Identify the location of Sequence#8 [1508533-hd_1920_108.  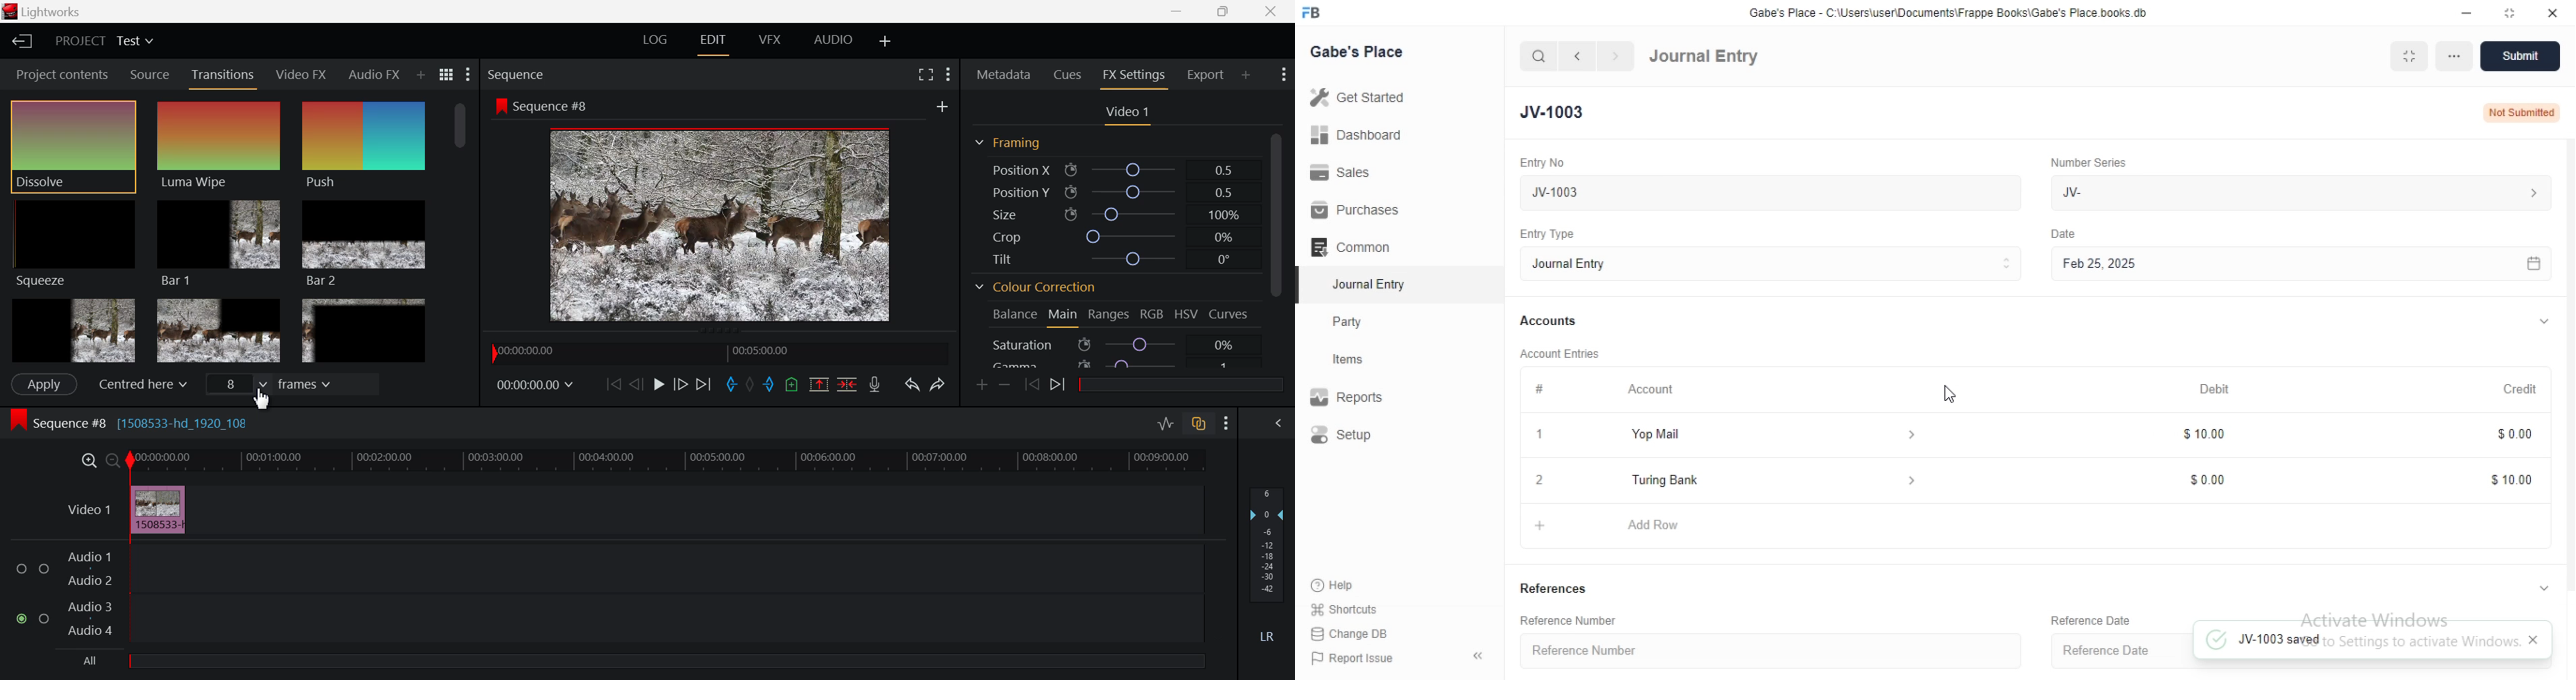
(141, 422).